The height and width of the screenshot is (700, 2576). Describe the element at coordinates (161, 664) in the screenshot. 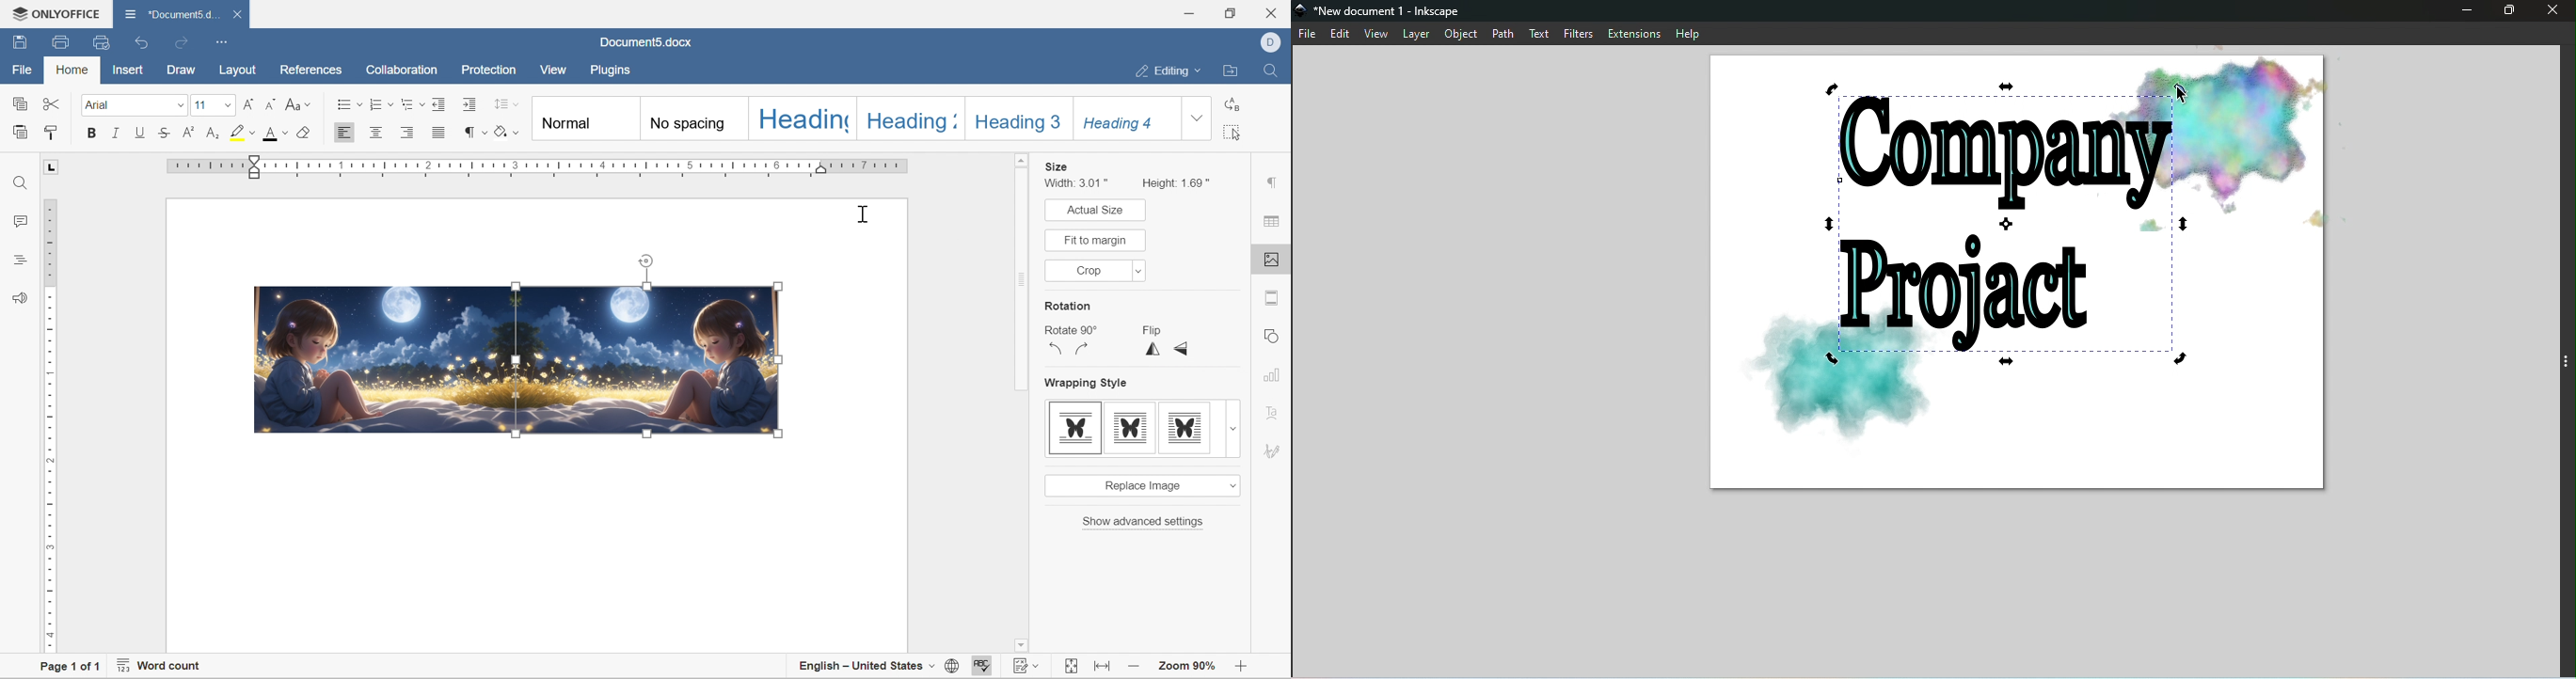

I see `word count` at that location.